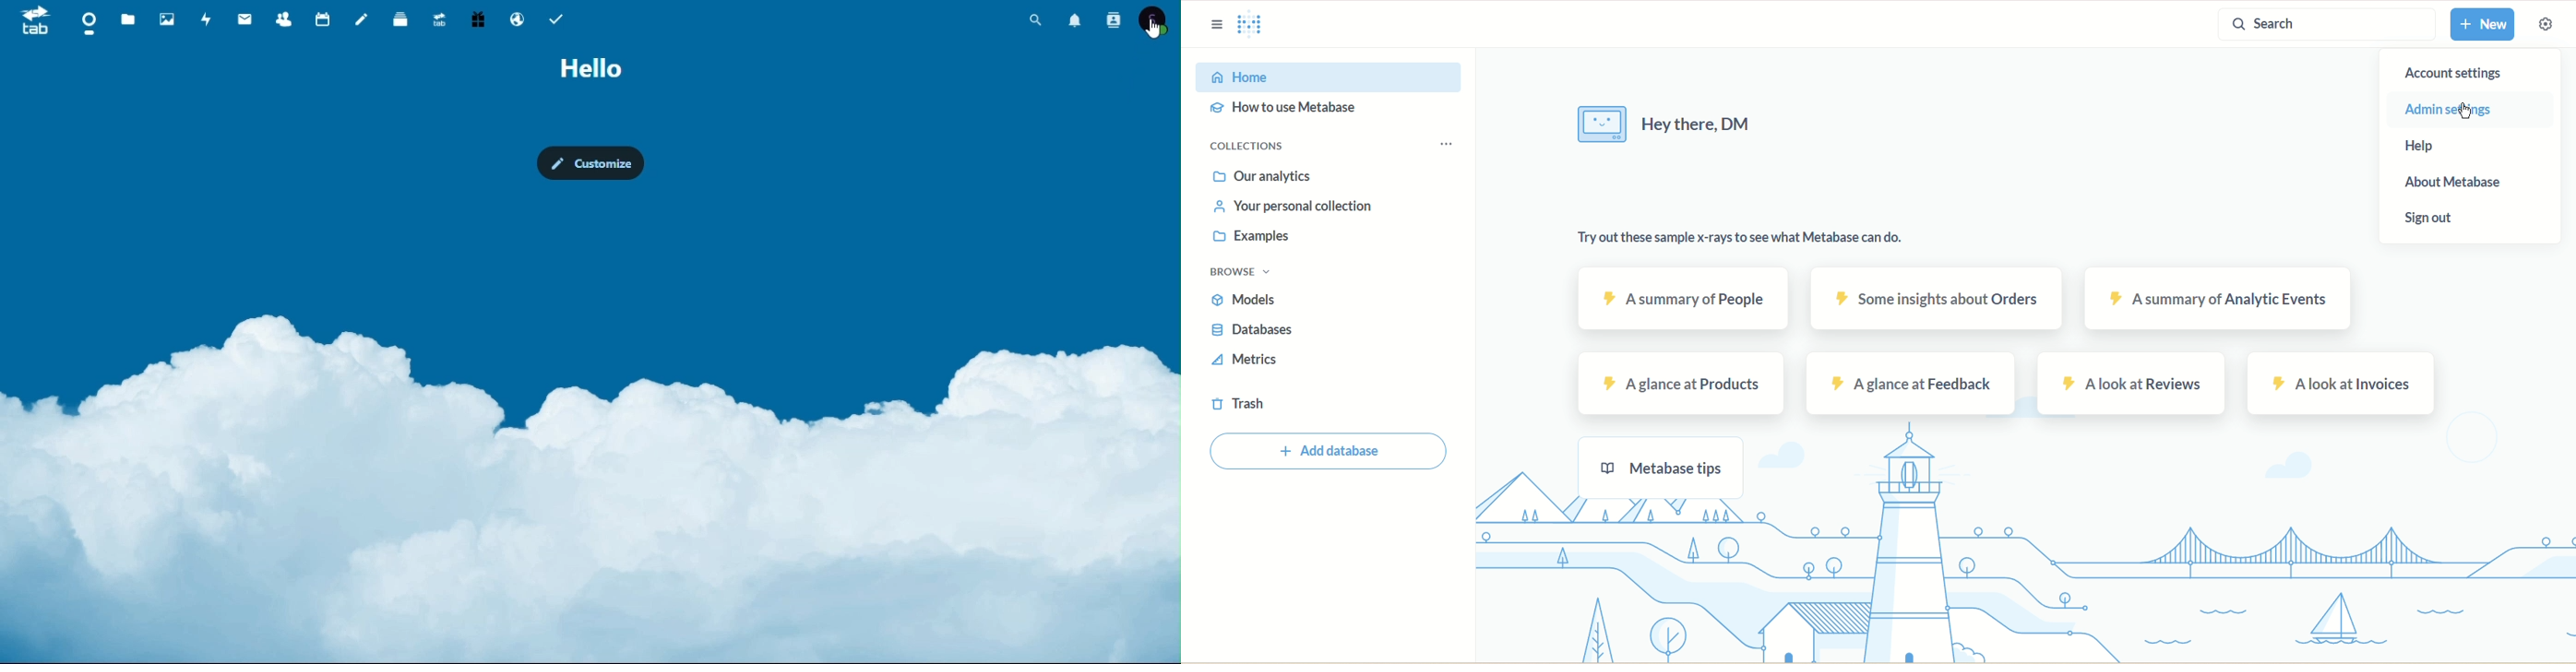 The image size is (2576, 672). What do you see at coordinates (1753, 234) in the screenshot?
I see `Try out these sample x-rays to see what metabase can do.` at bounding box center [1753, 234].